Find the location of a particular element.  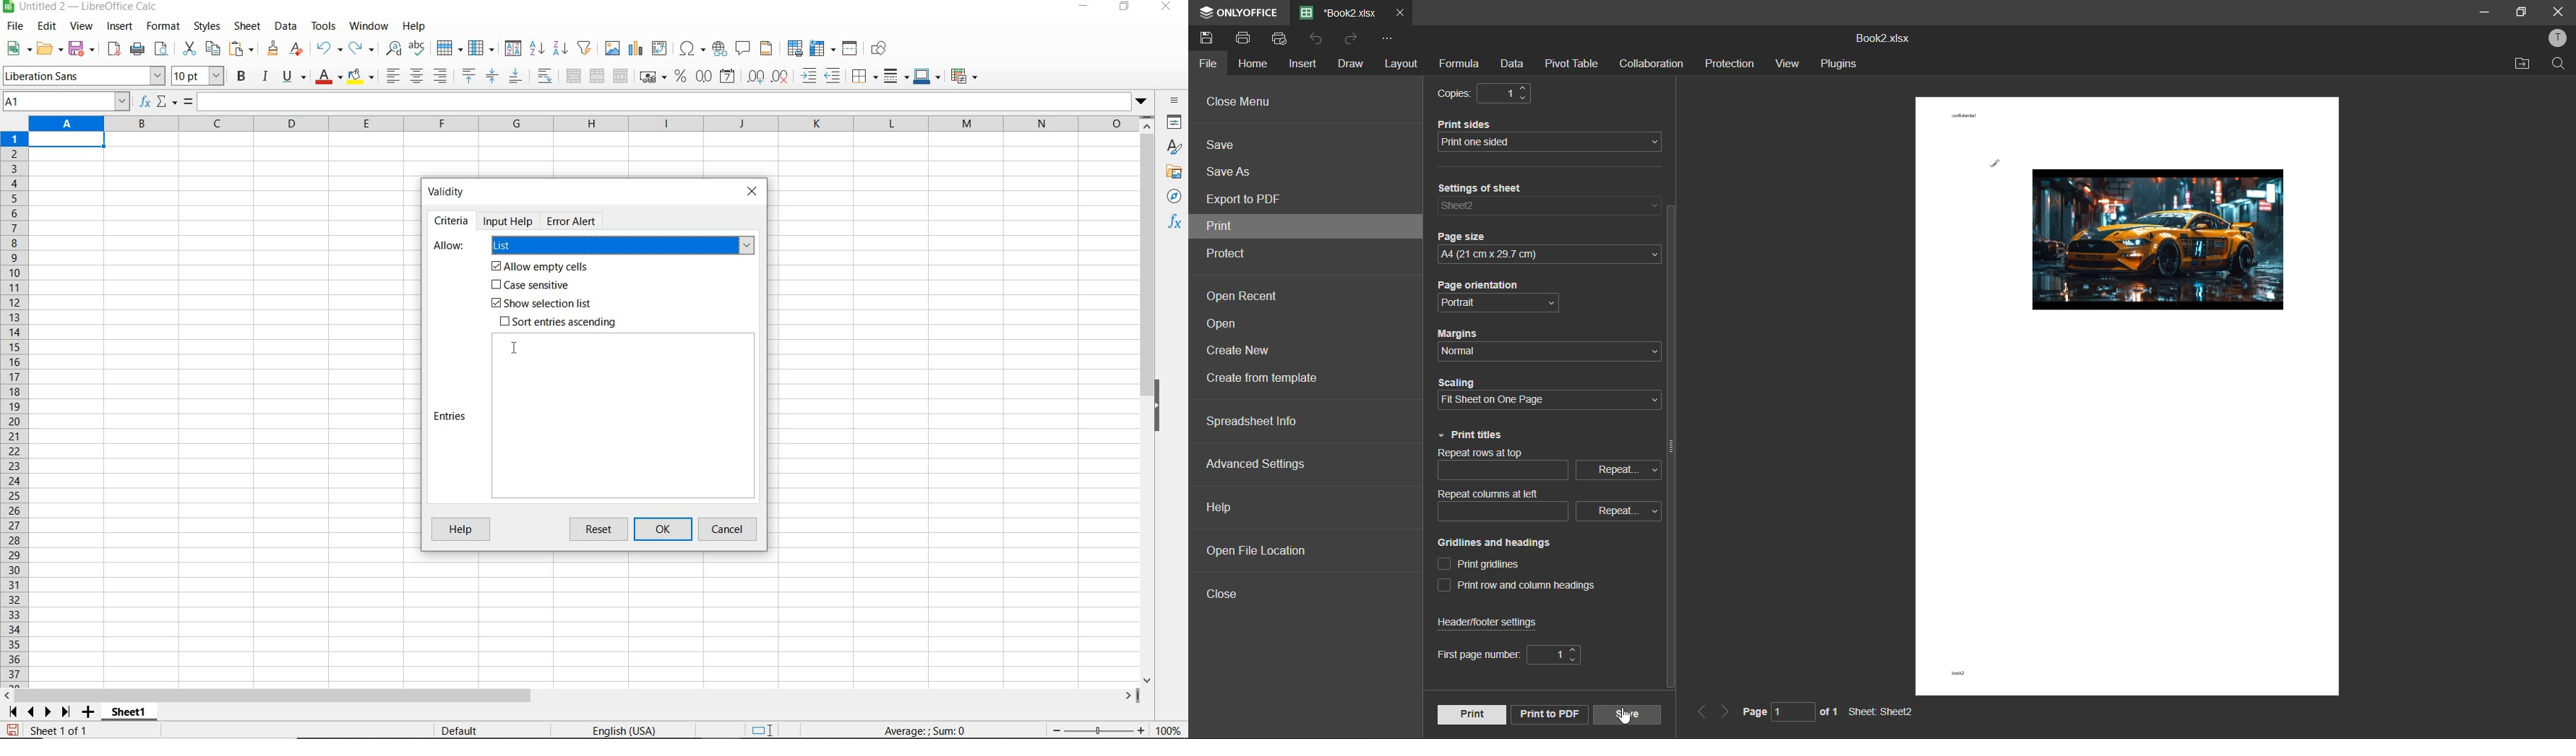

format as percent is located at coordinates (681, 76).